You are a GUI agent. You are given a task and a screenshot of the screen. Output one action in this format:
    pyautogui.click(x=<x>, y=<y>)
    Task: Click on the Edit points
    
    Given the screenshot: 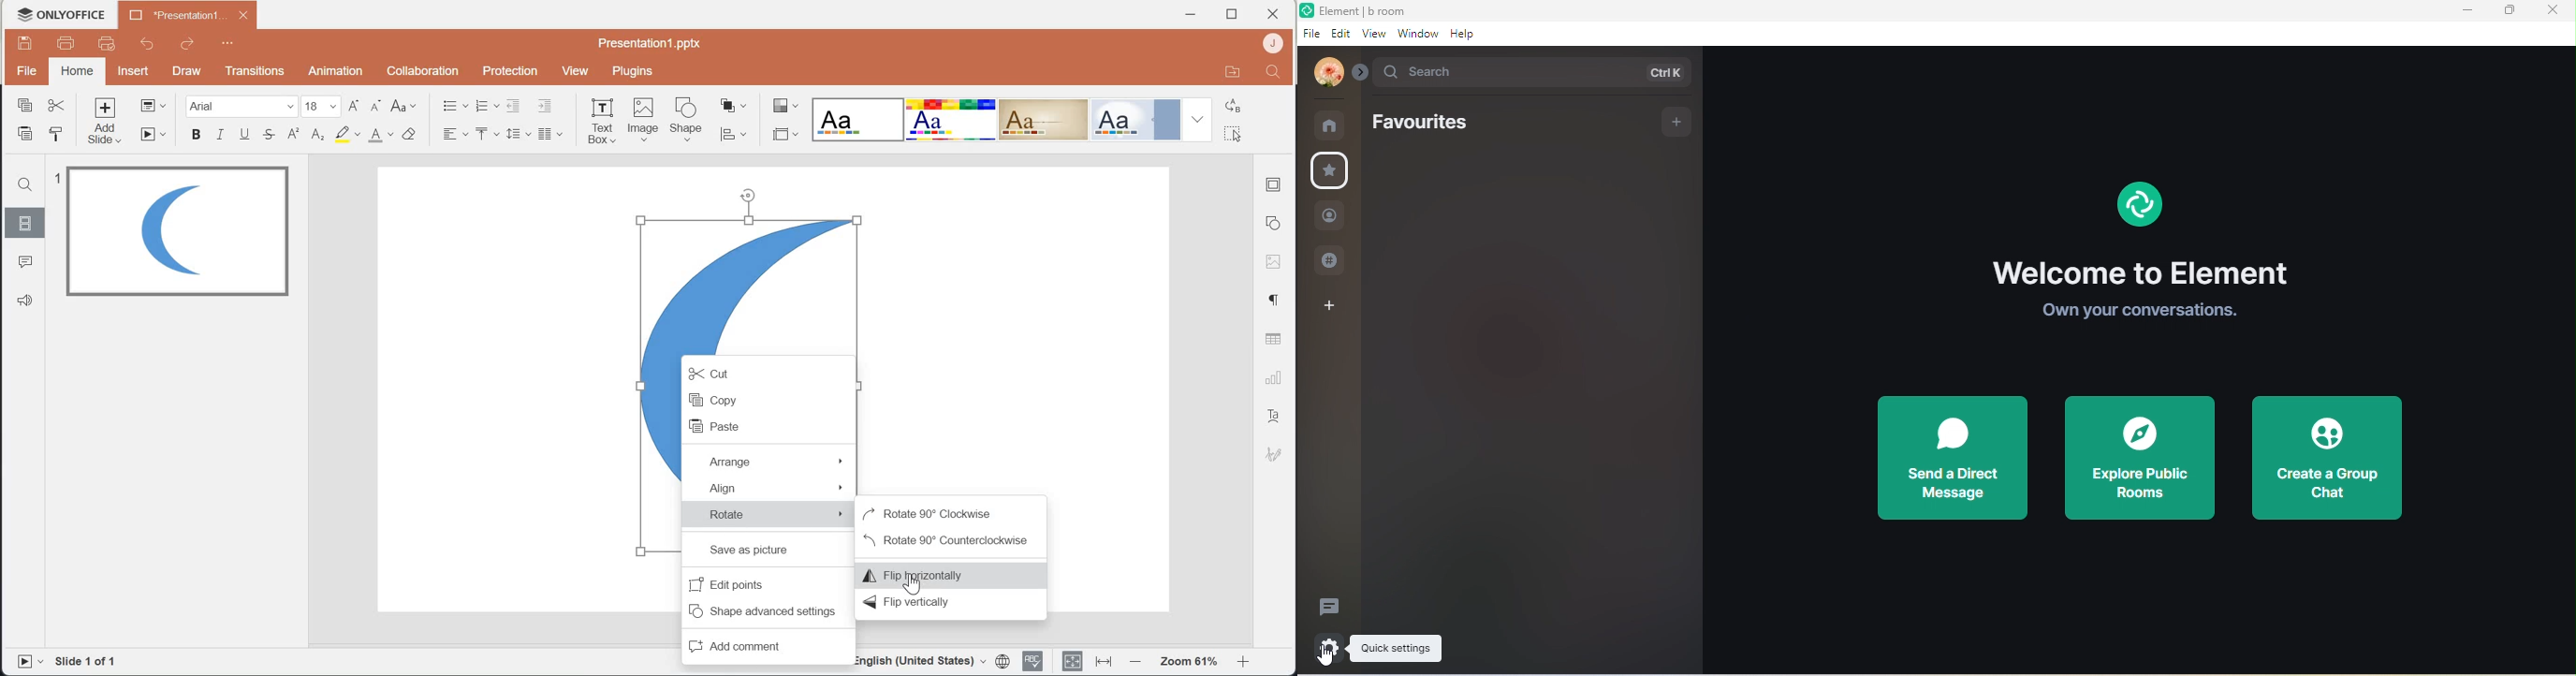 What is the action you would take?
    pyautogui.click(x=765, y=584)
    